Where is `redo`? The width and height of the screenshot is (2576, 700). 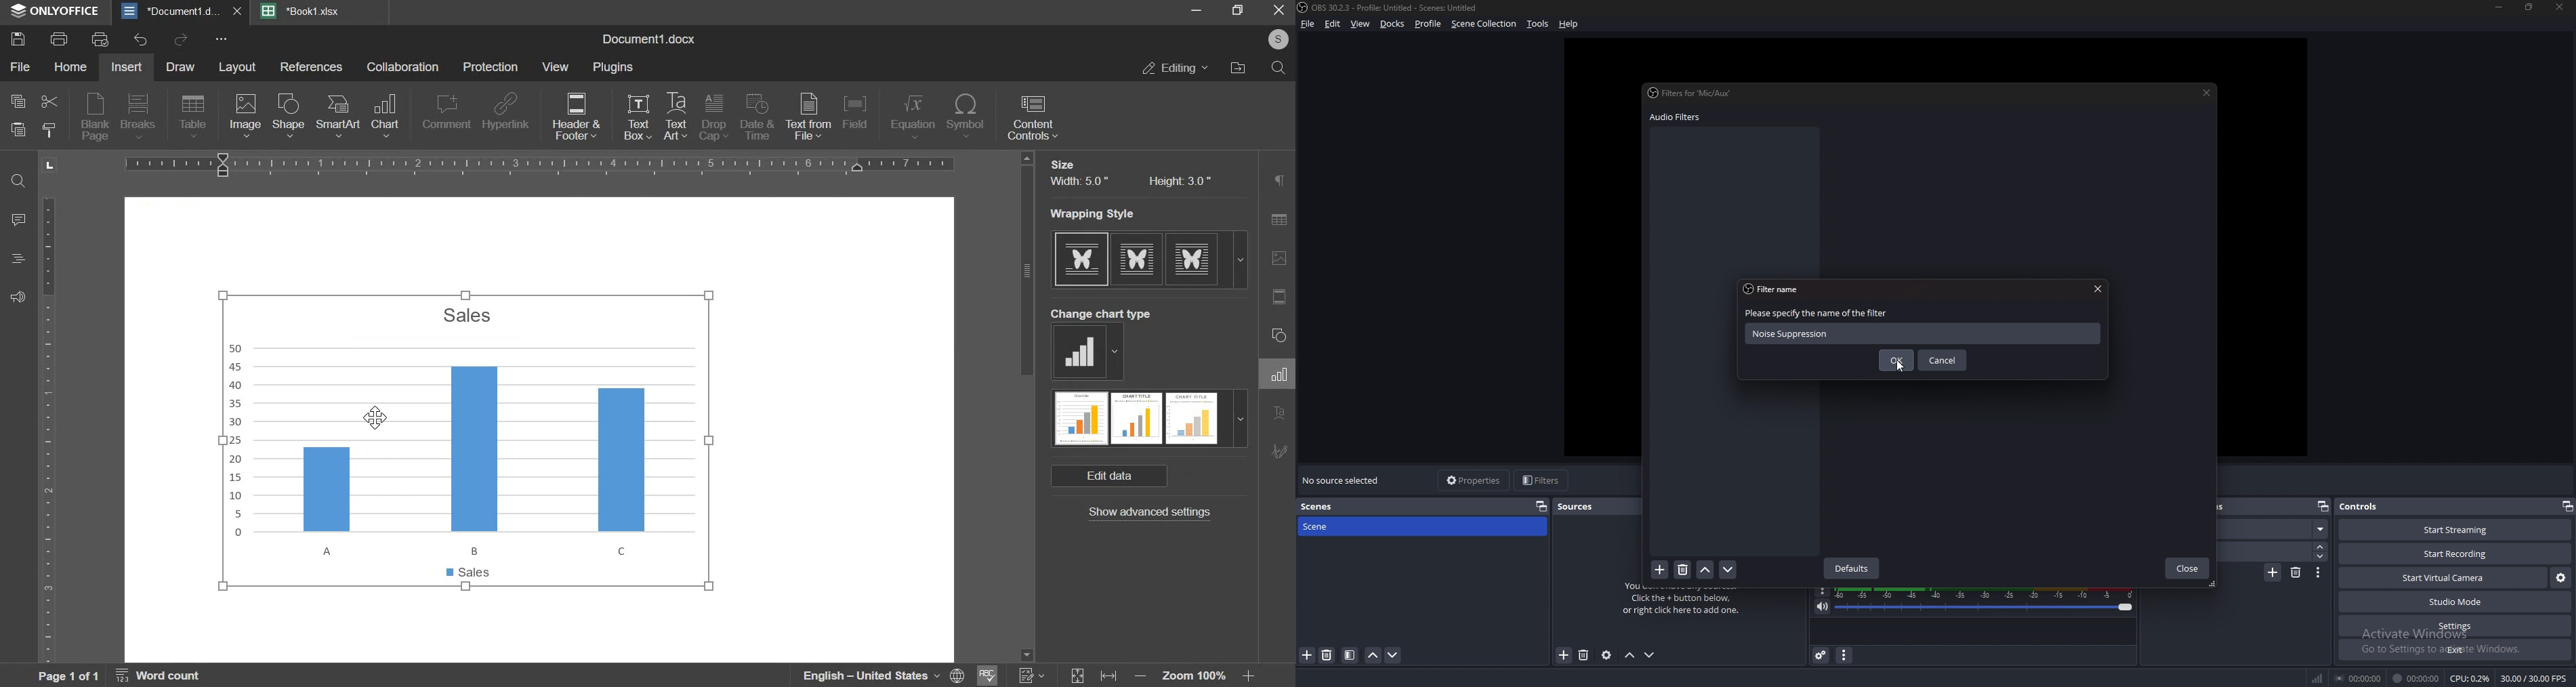
redo is located at coordinates (180, 40).